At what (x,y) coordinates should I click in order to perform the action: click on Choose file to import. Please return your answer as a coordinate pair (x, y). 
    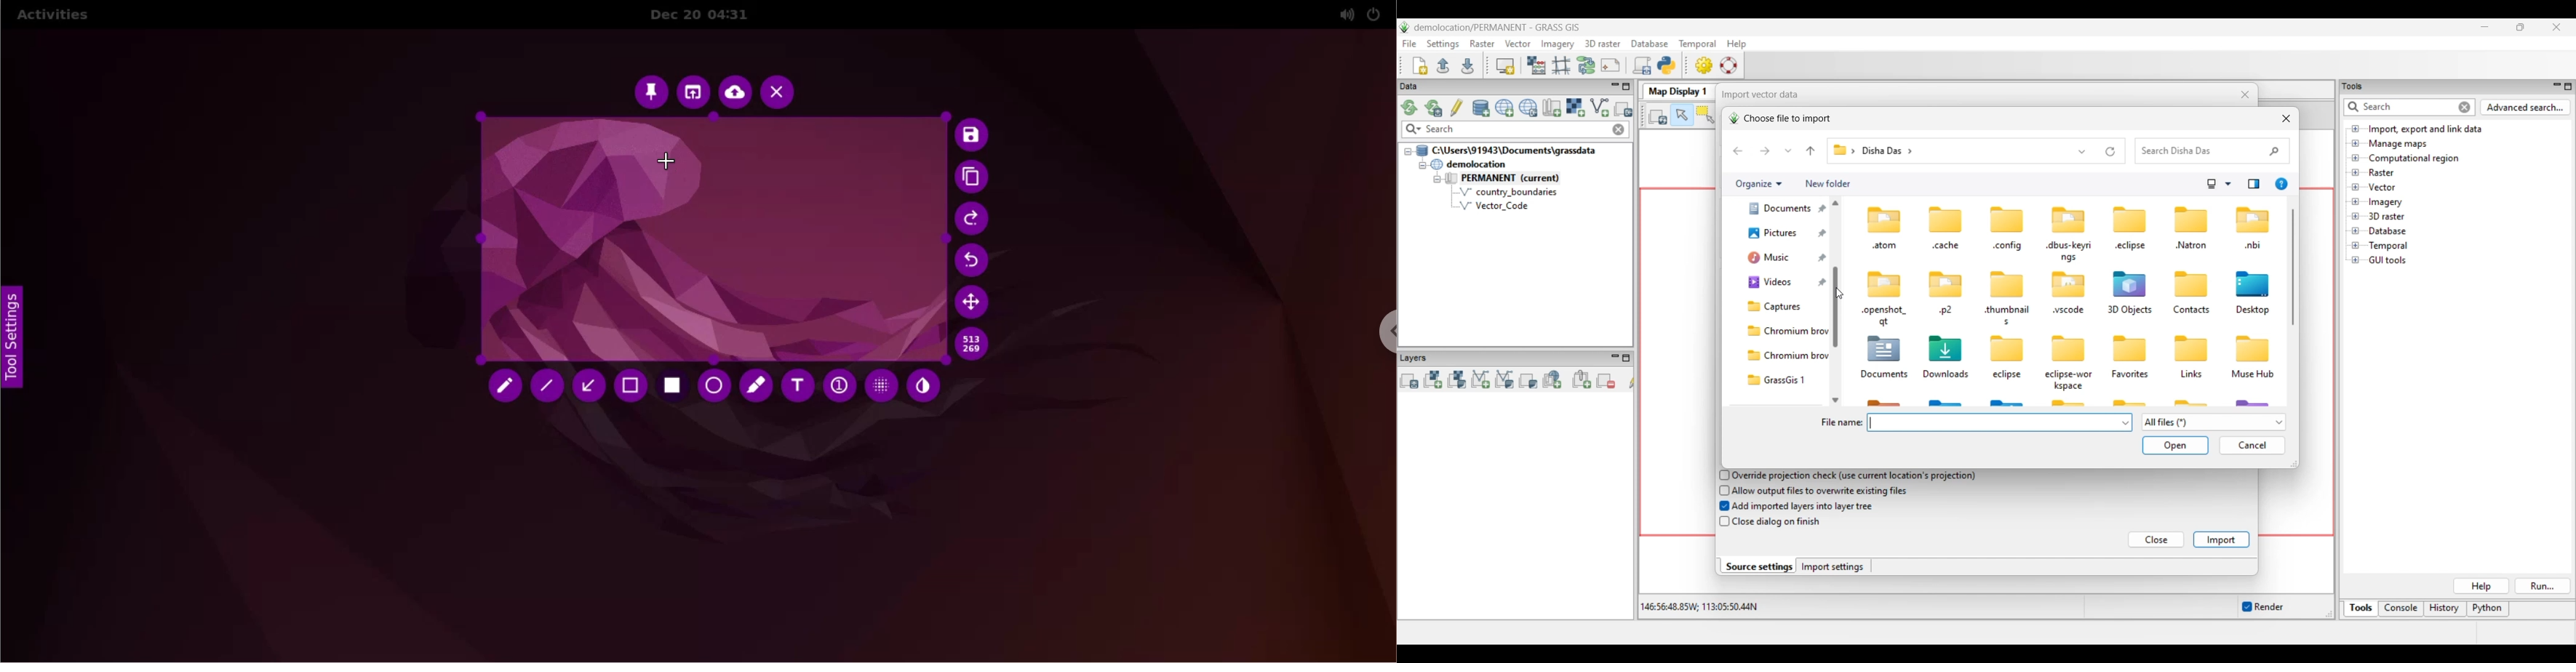
    Looking at the image, I should click on (1779, 118).